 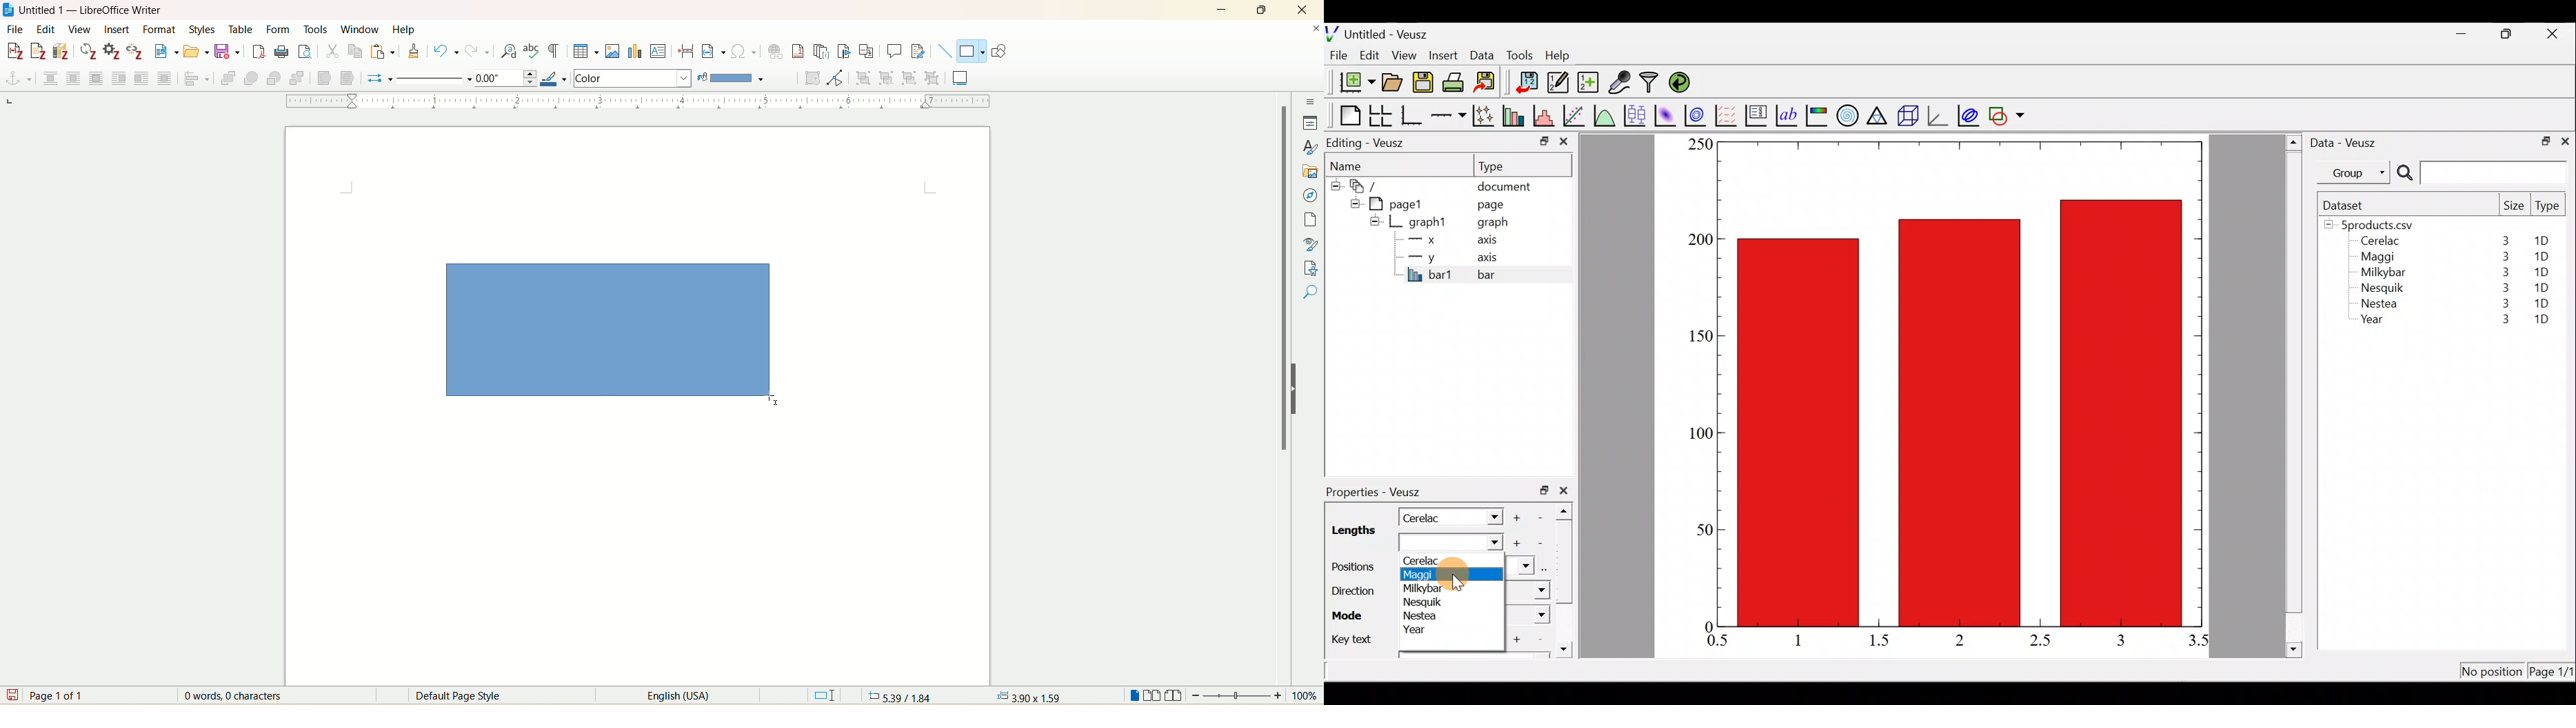 I want to click on Import data into veusz, so click(x=1527, y=83).